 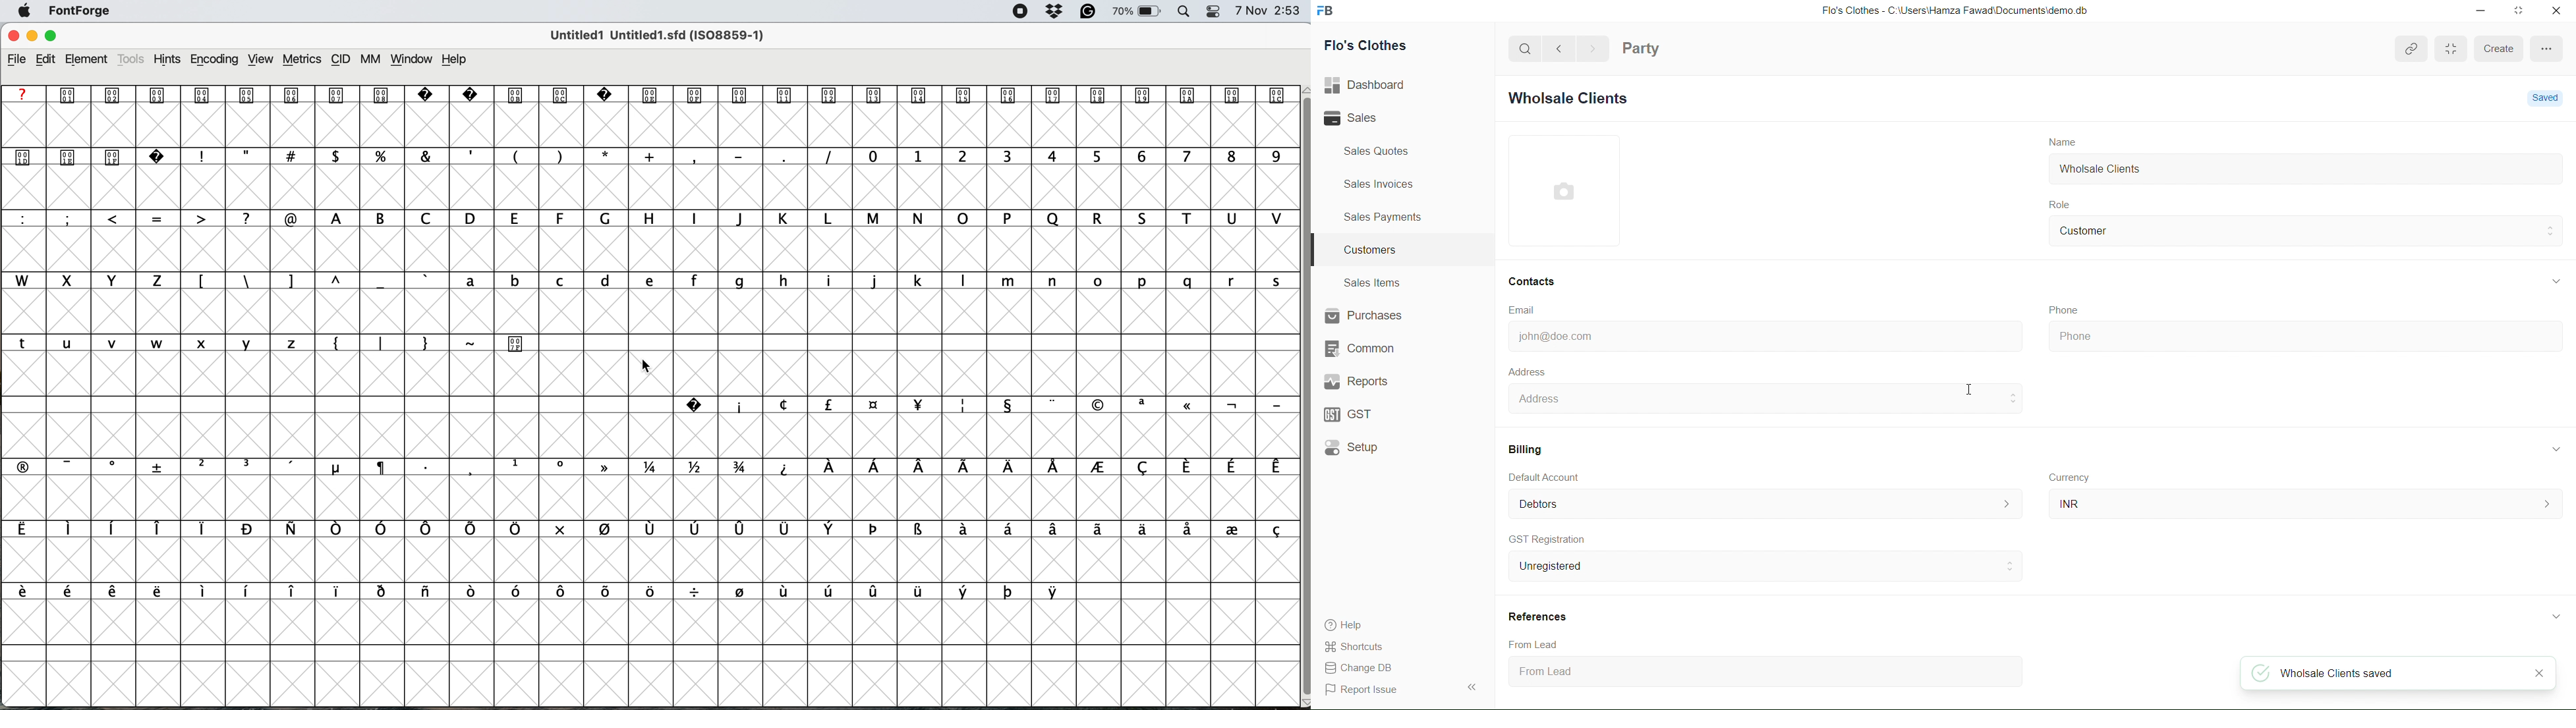 What do you see at coordinates (1522, 47) in the screenshot?
I see `search` at bounding box center [1522, 47].